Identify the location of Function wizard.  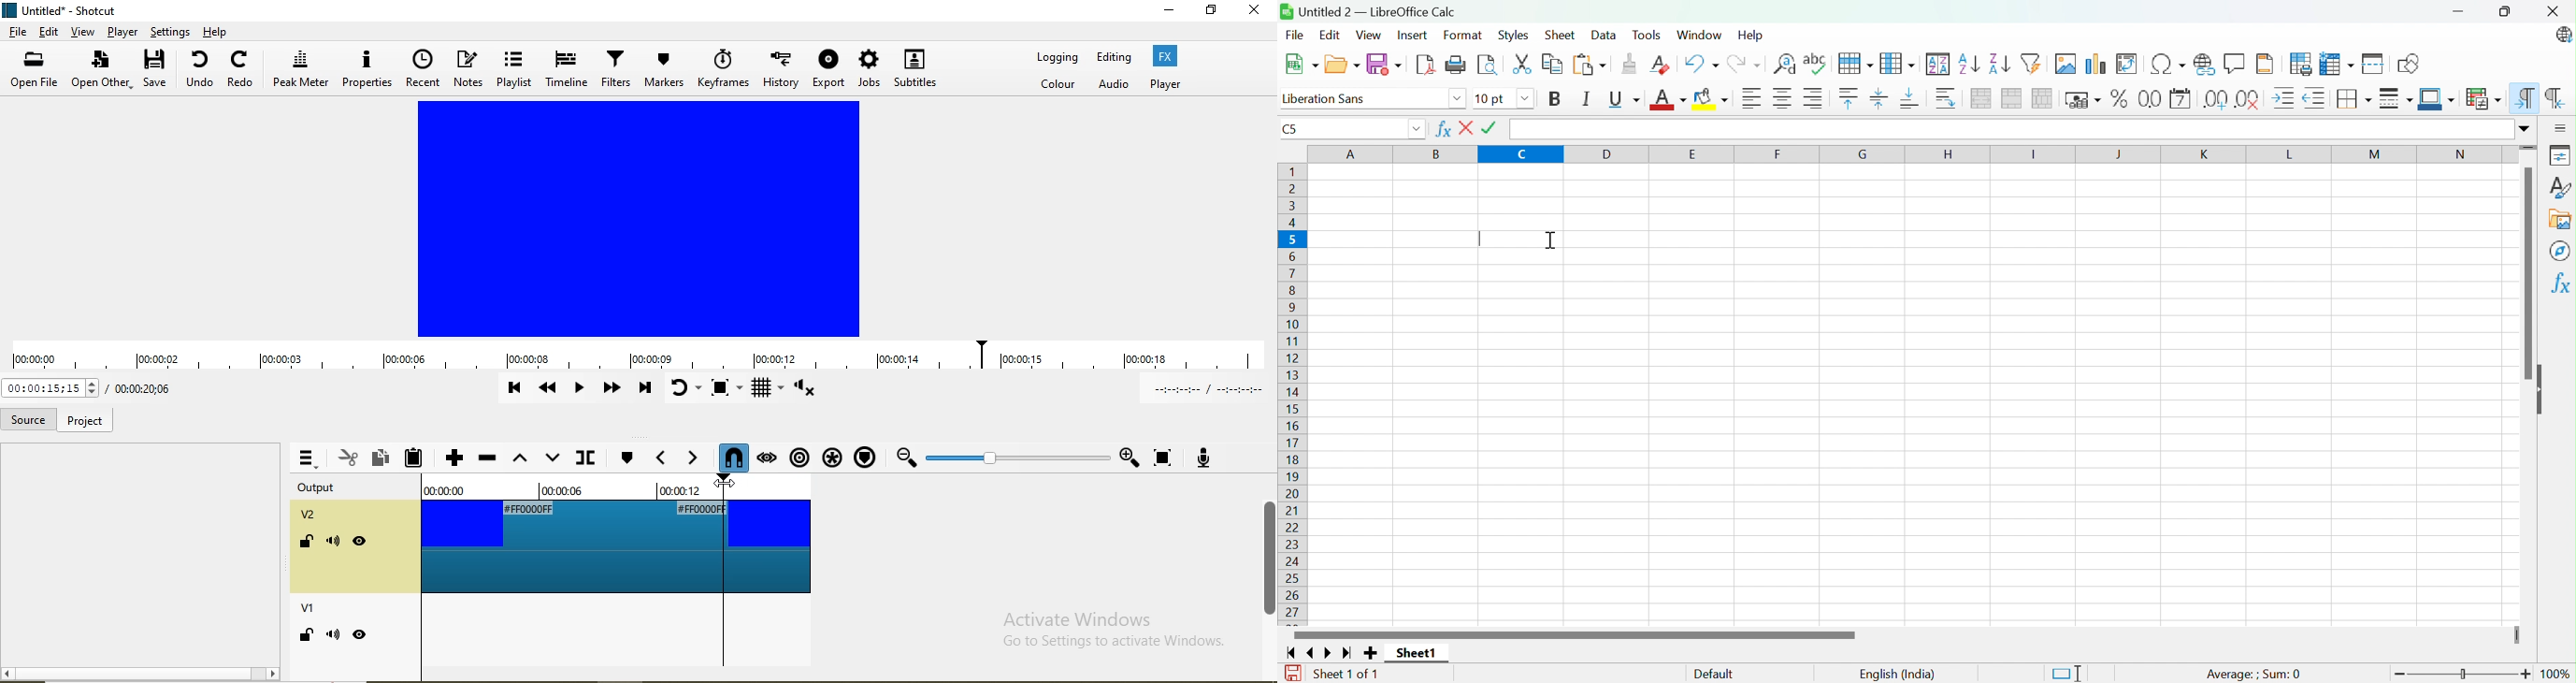
(1442, 129).